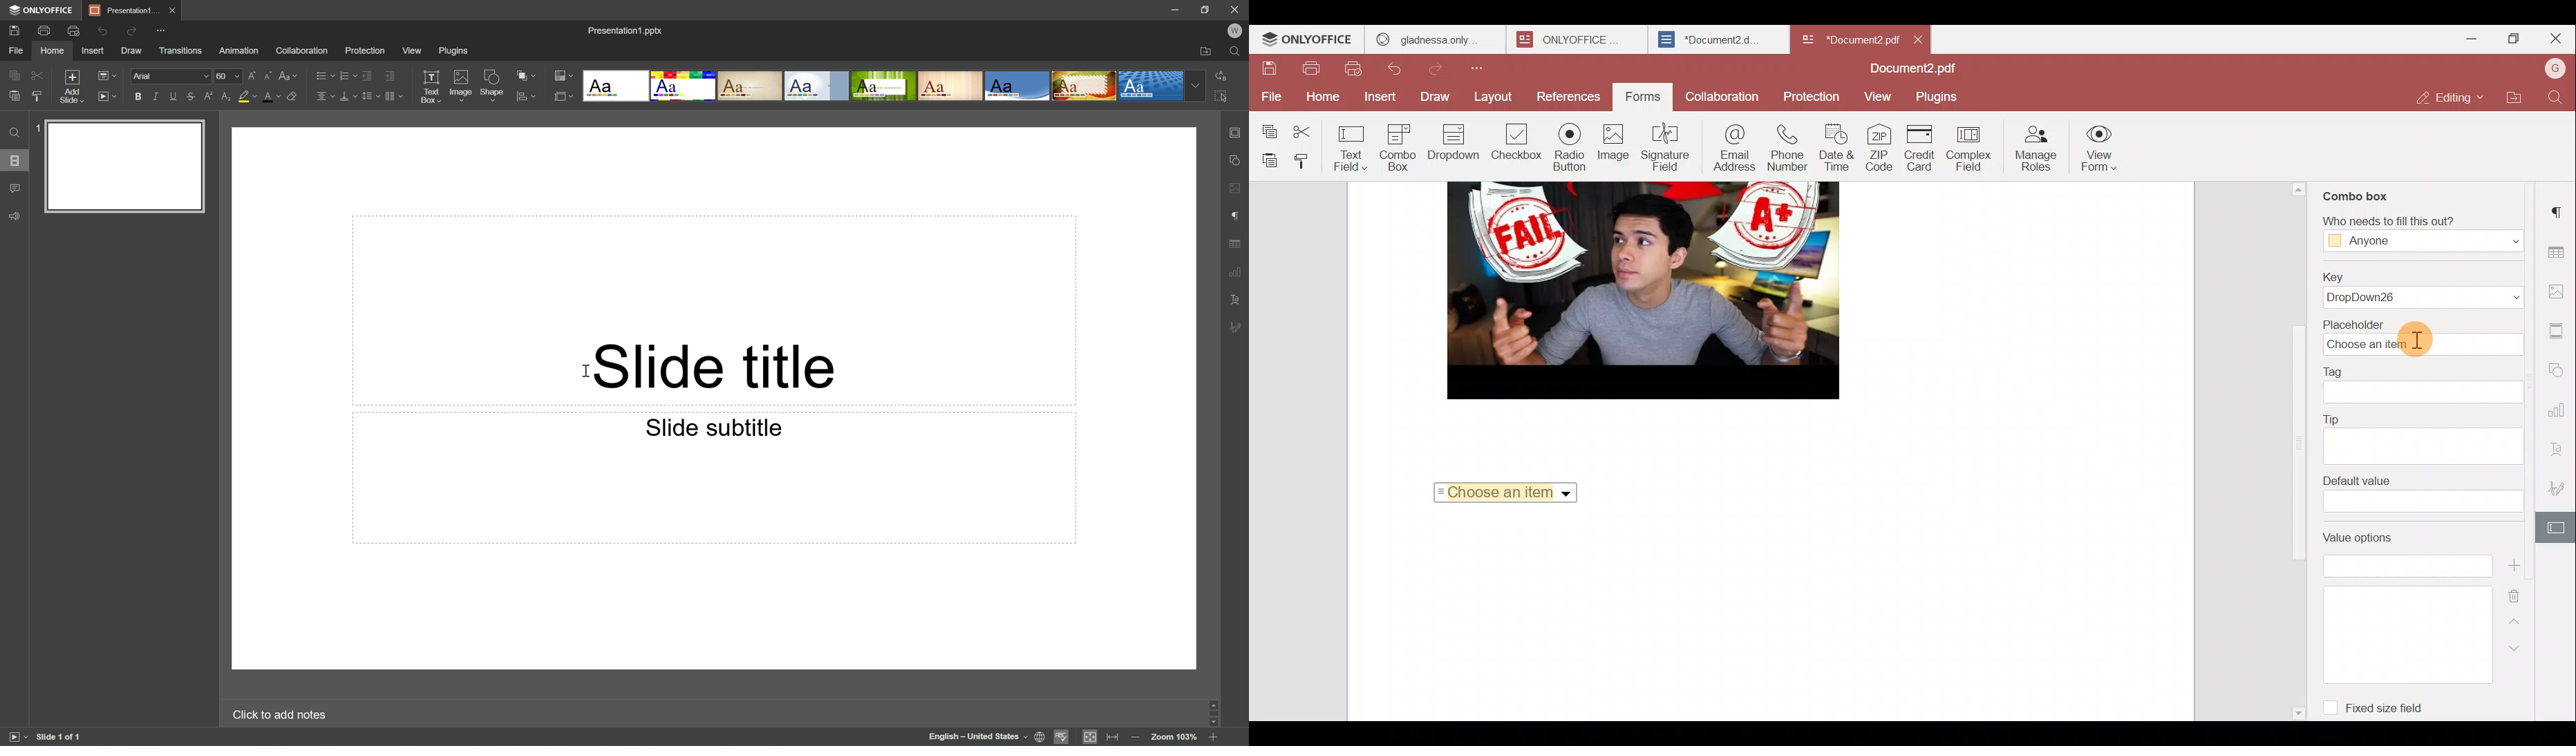  What do you see at coordinates (2510, 40) in the screenshot?
I see `Maximize` at bounding box center [2510, 40].